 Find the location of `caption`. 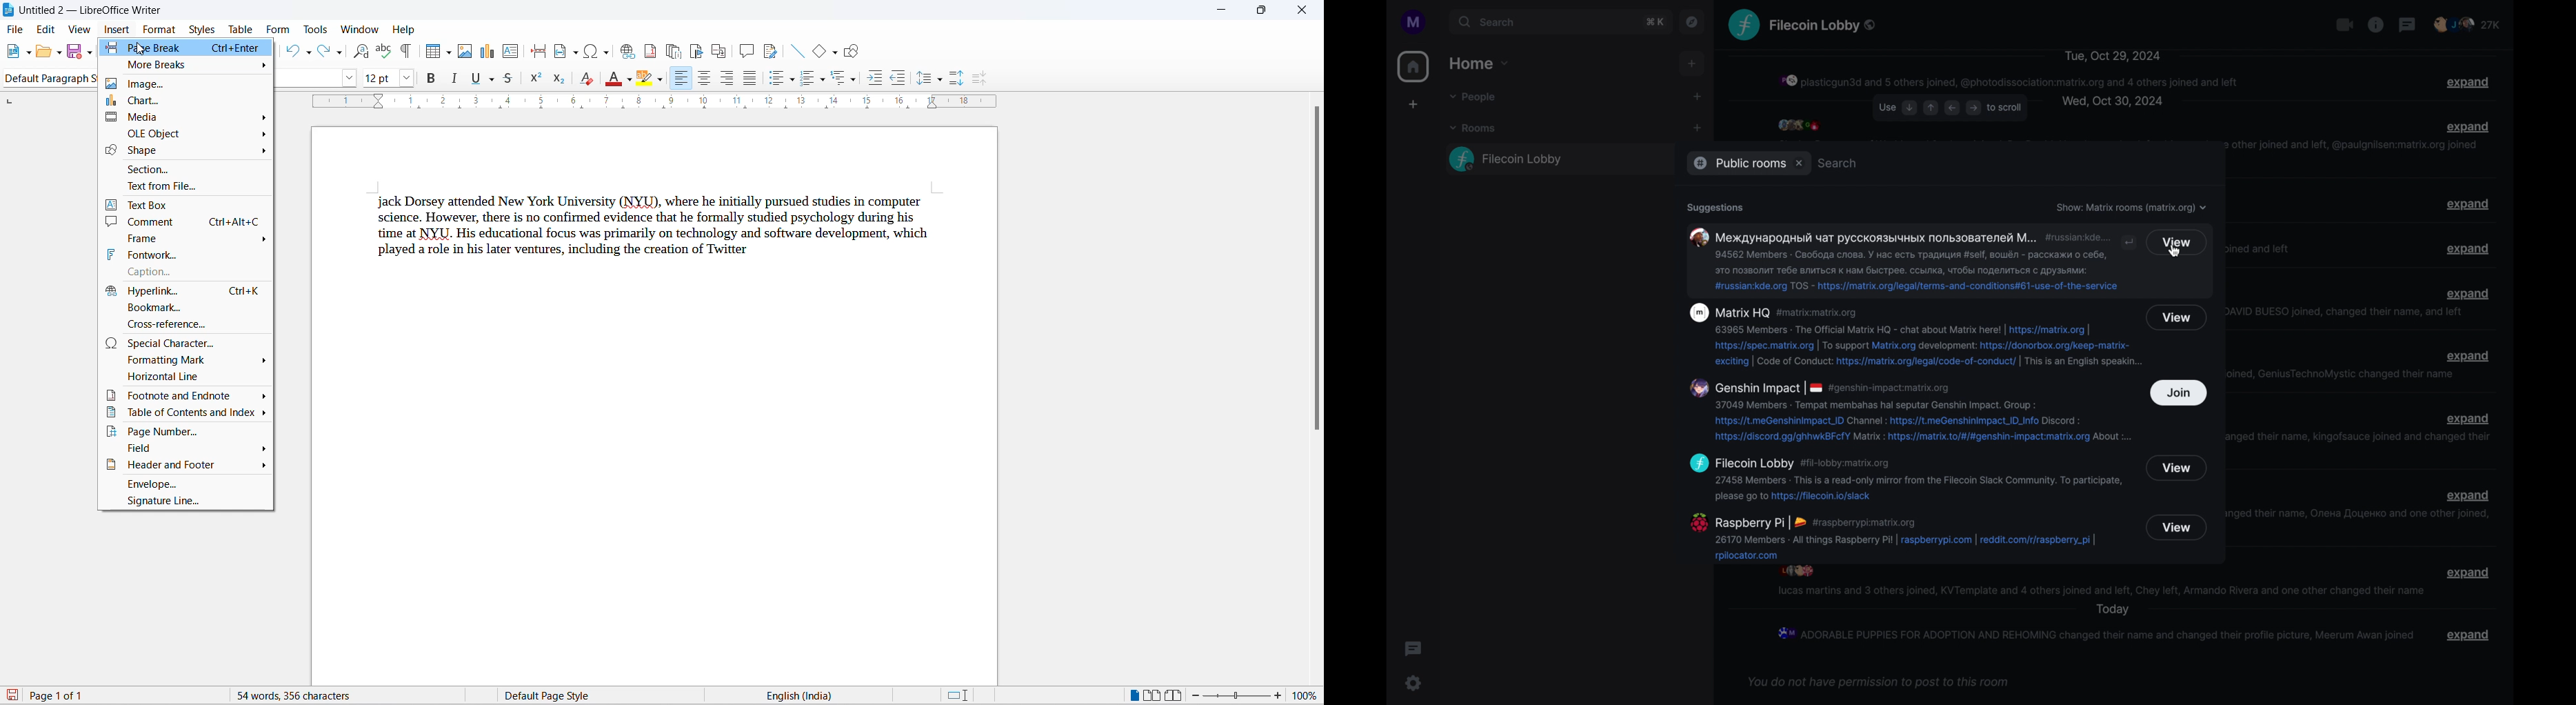

caption is located at coordinates (189, 272).